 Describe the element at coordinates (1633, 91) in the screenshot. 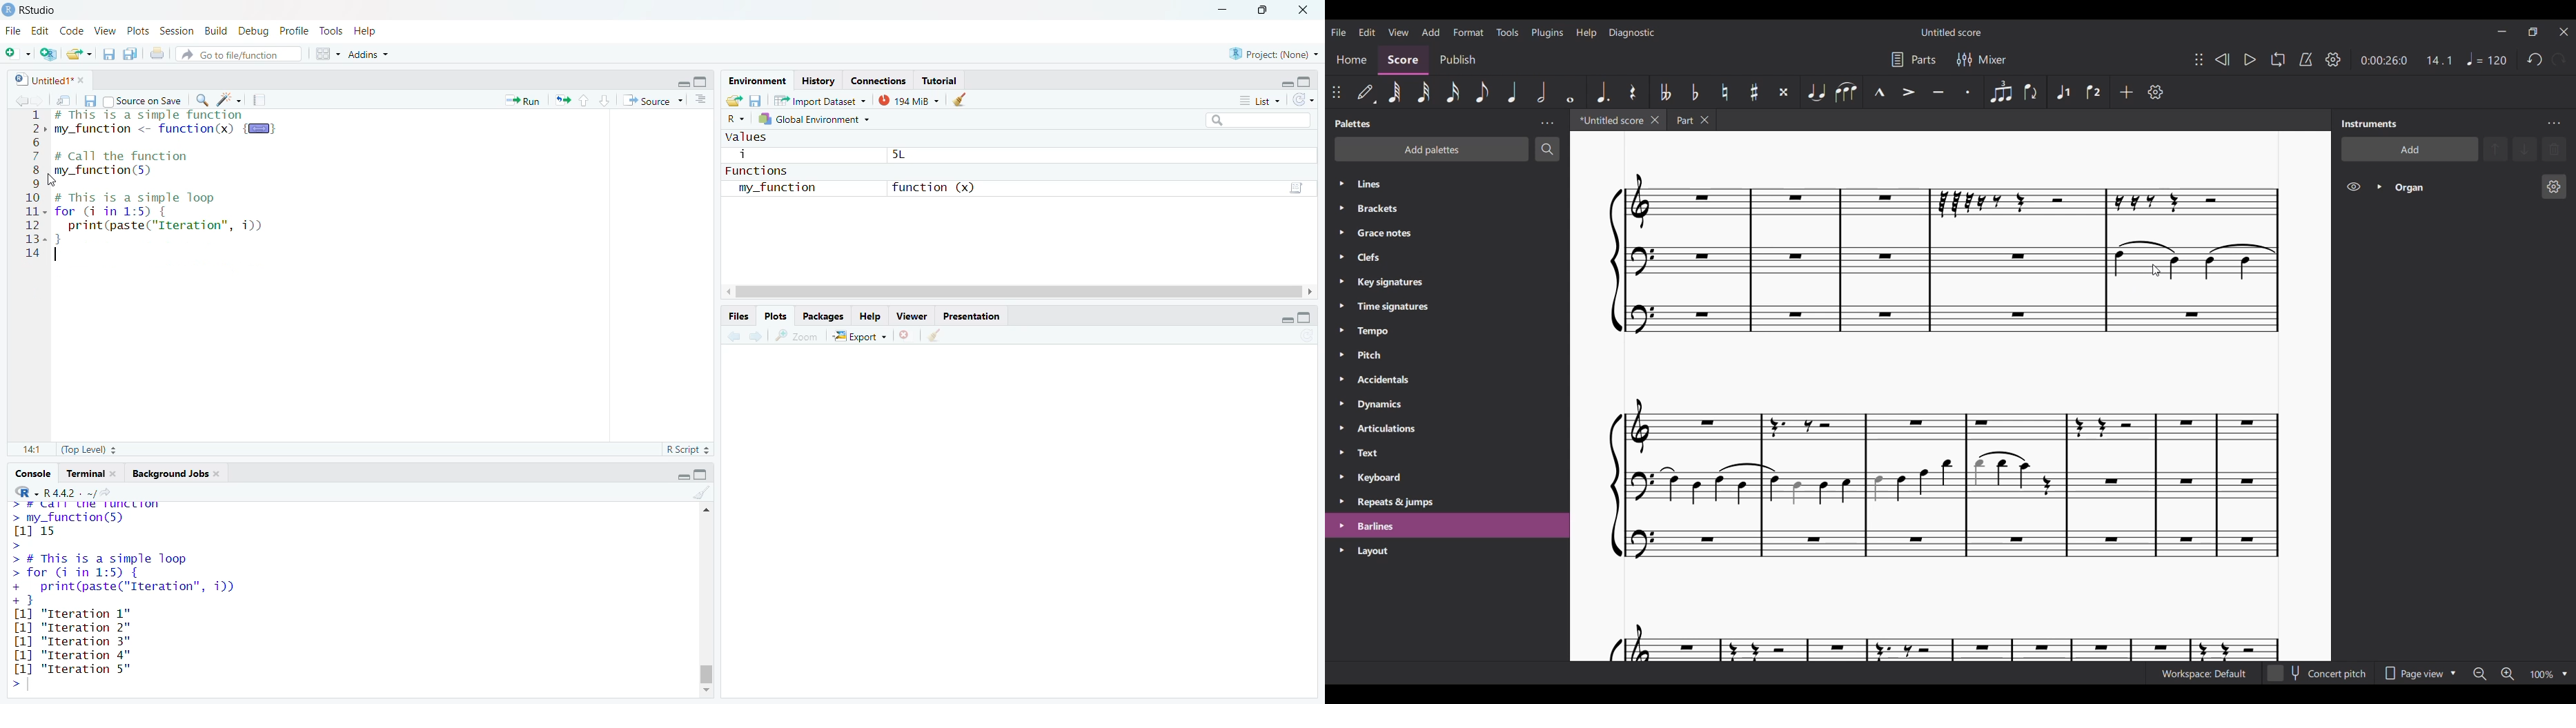

I see `Rest` at that location.